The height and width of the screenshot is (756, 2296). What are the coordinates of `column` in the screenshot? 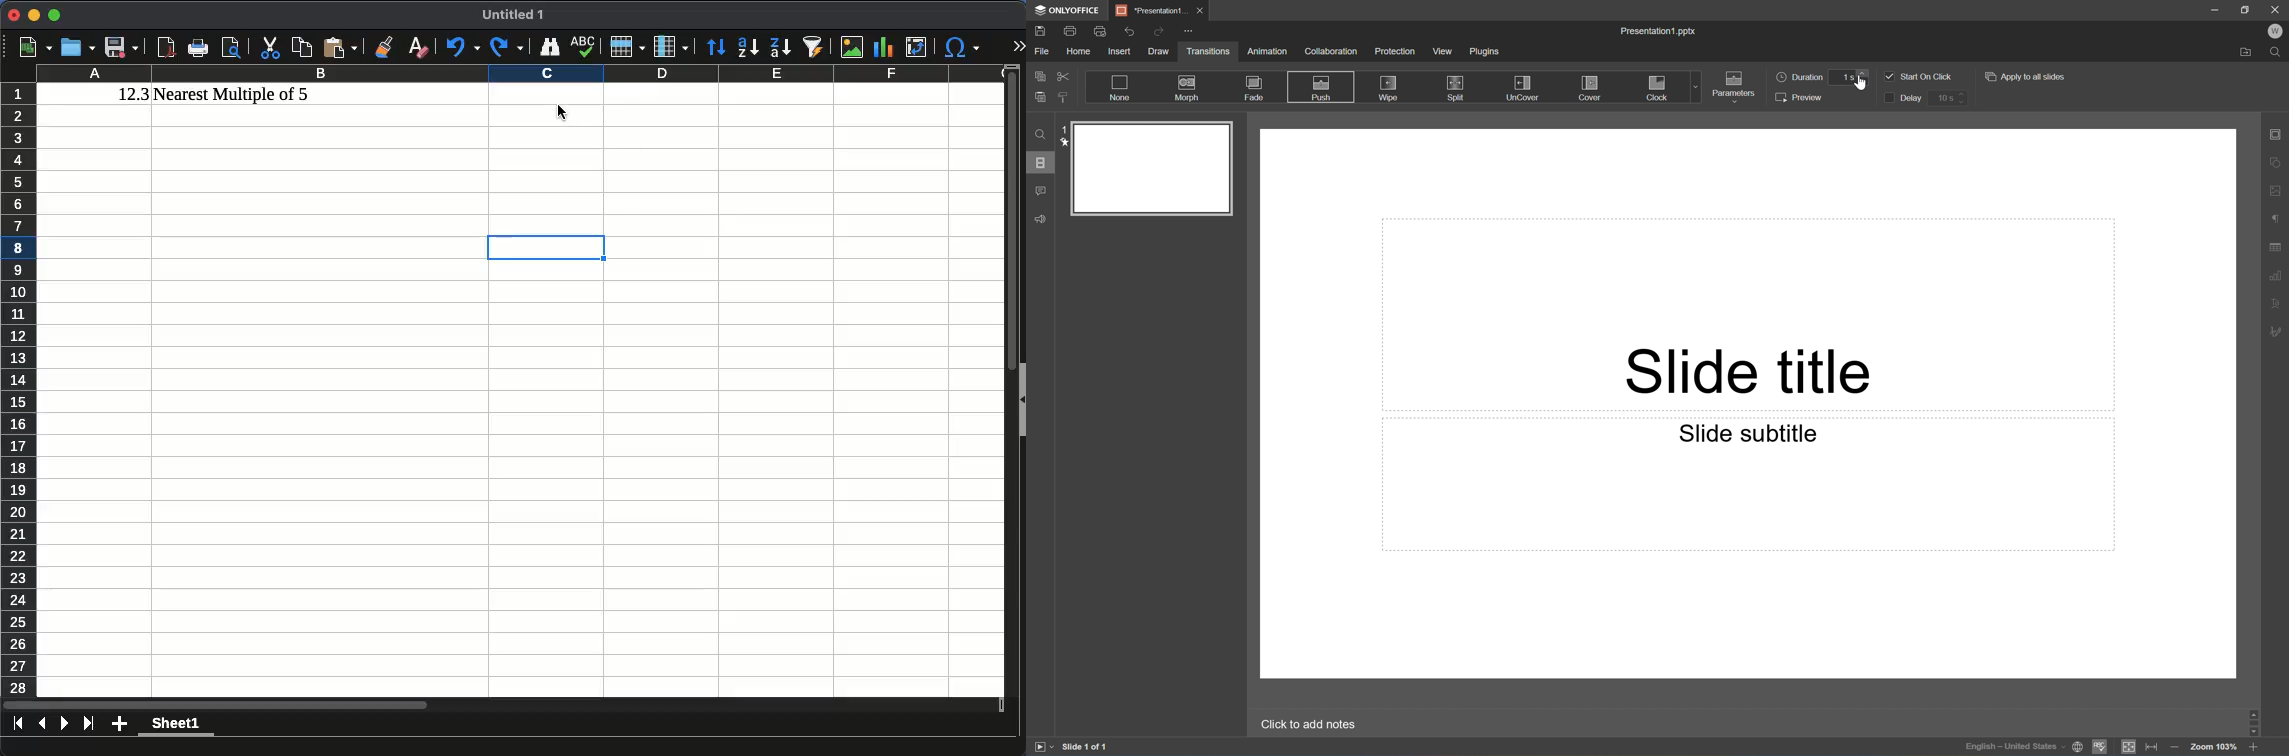 It's located at (669, 47).